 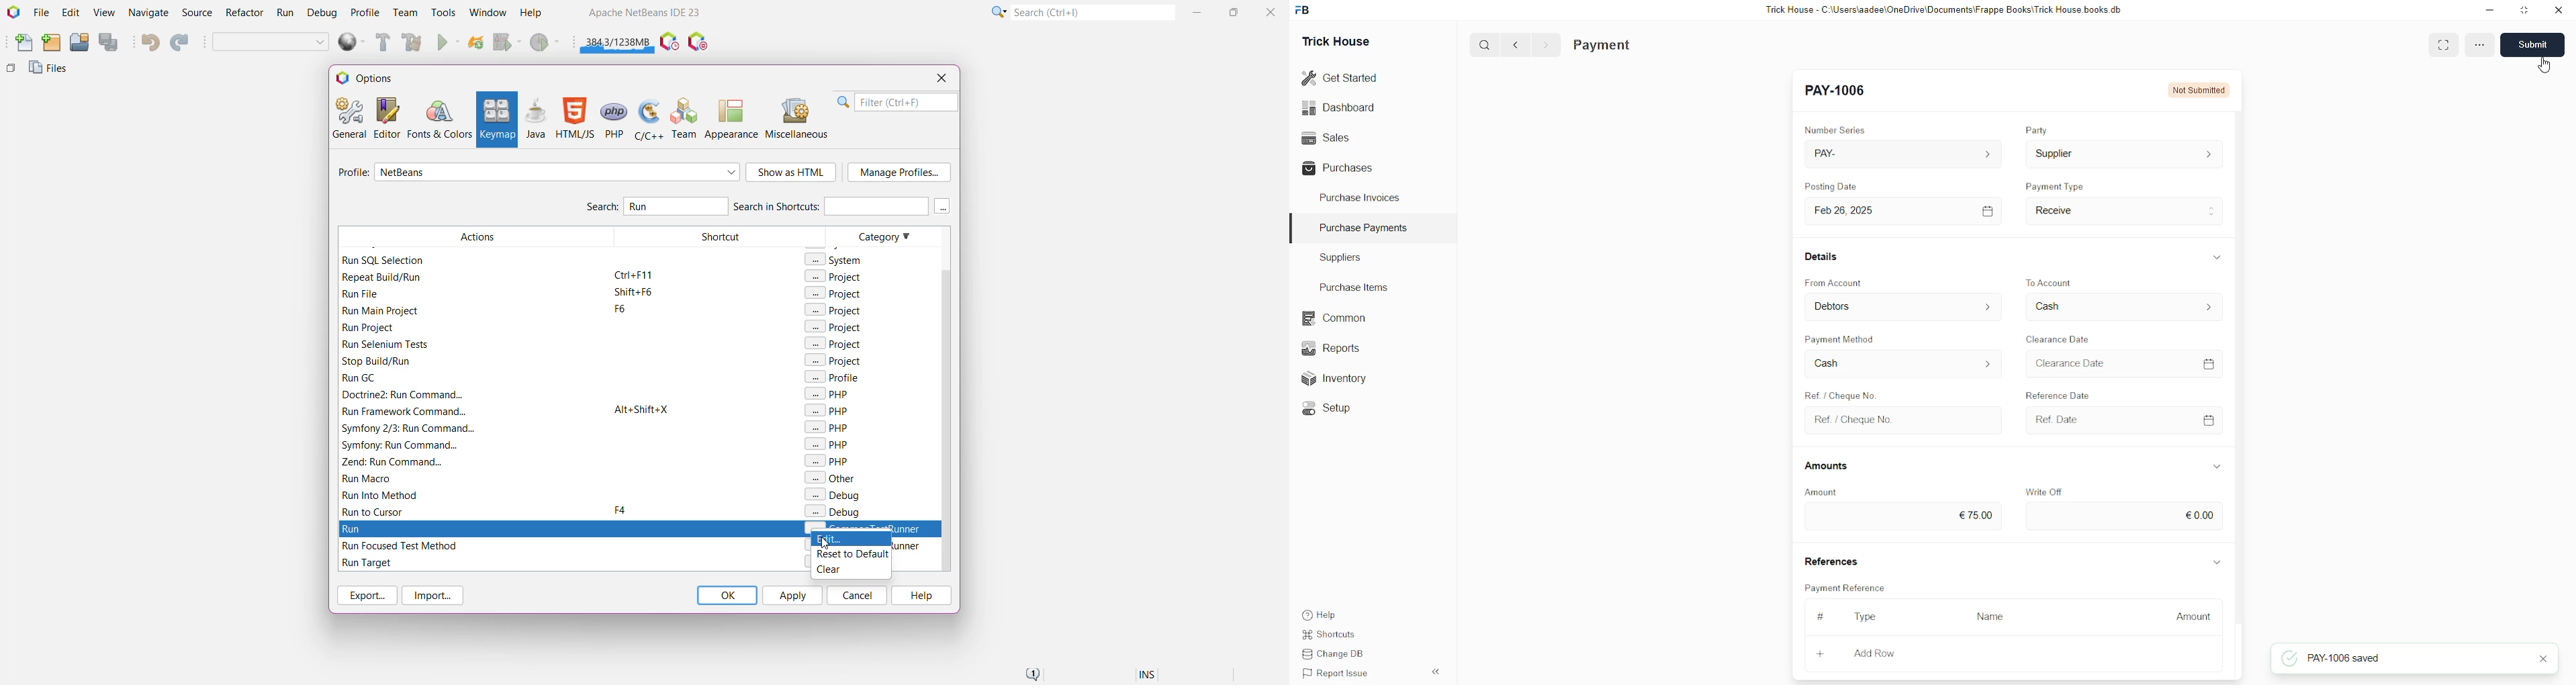 What do you see at coordinates (1031, 675) in the screenshot?
I see `Notifications` at bounding box center [1031, 675].